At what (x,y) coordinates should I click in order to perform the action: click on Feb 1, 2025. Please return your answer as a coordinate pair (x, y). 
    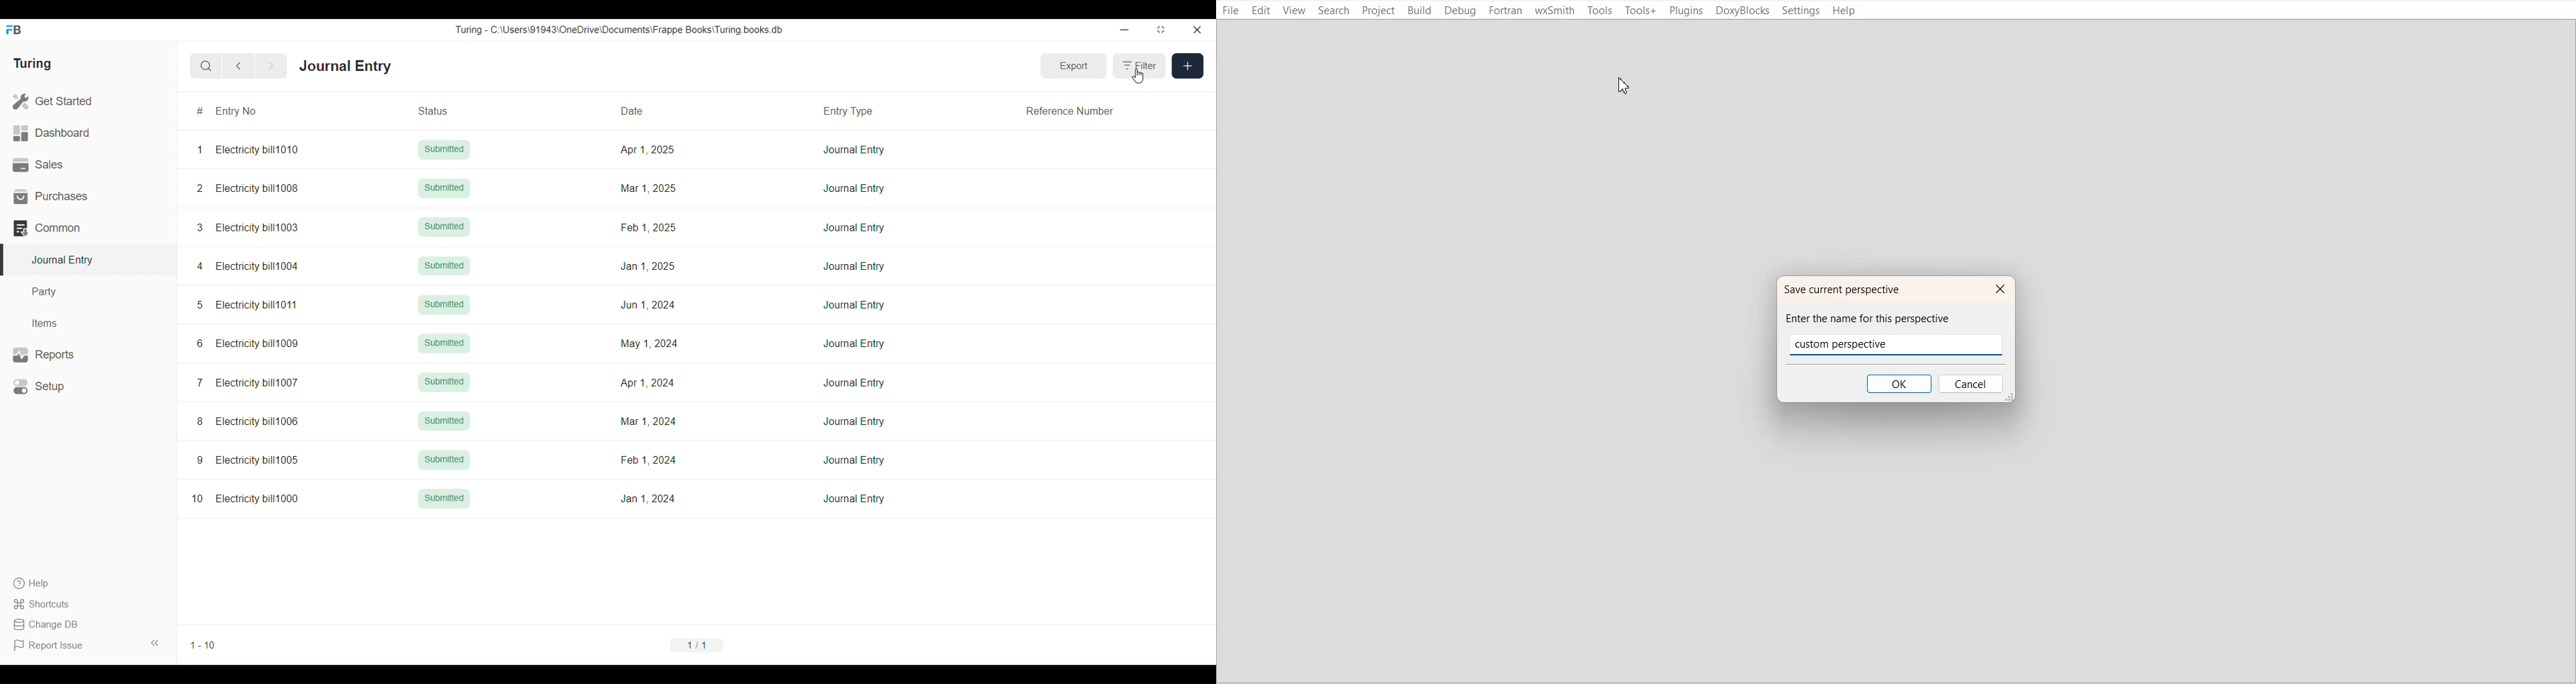
    Looking at the image, I should click on (649, 227).